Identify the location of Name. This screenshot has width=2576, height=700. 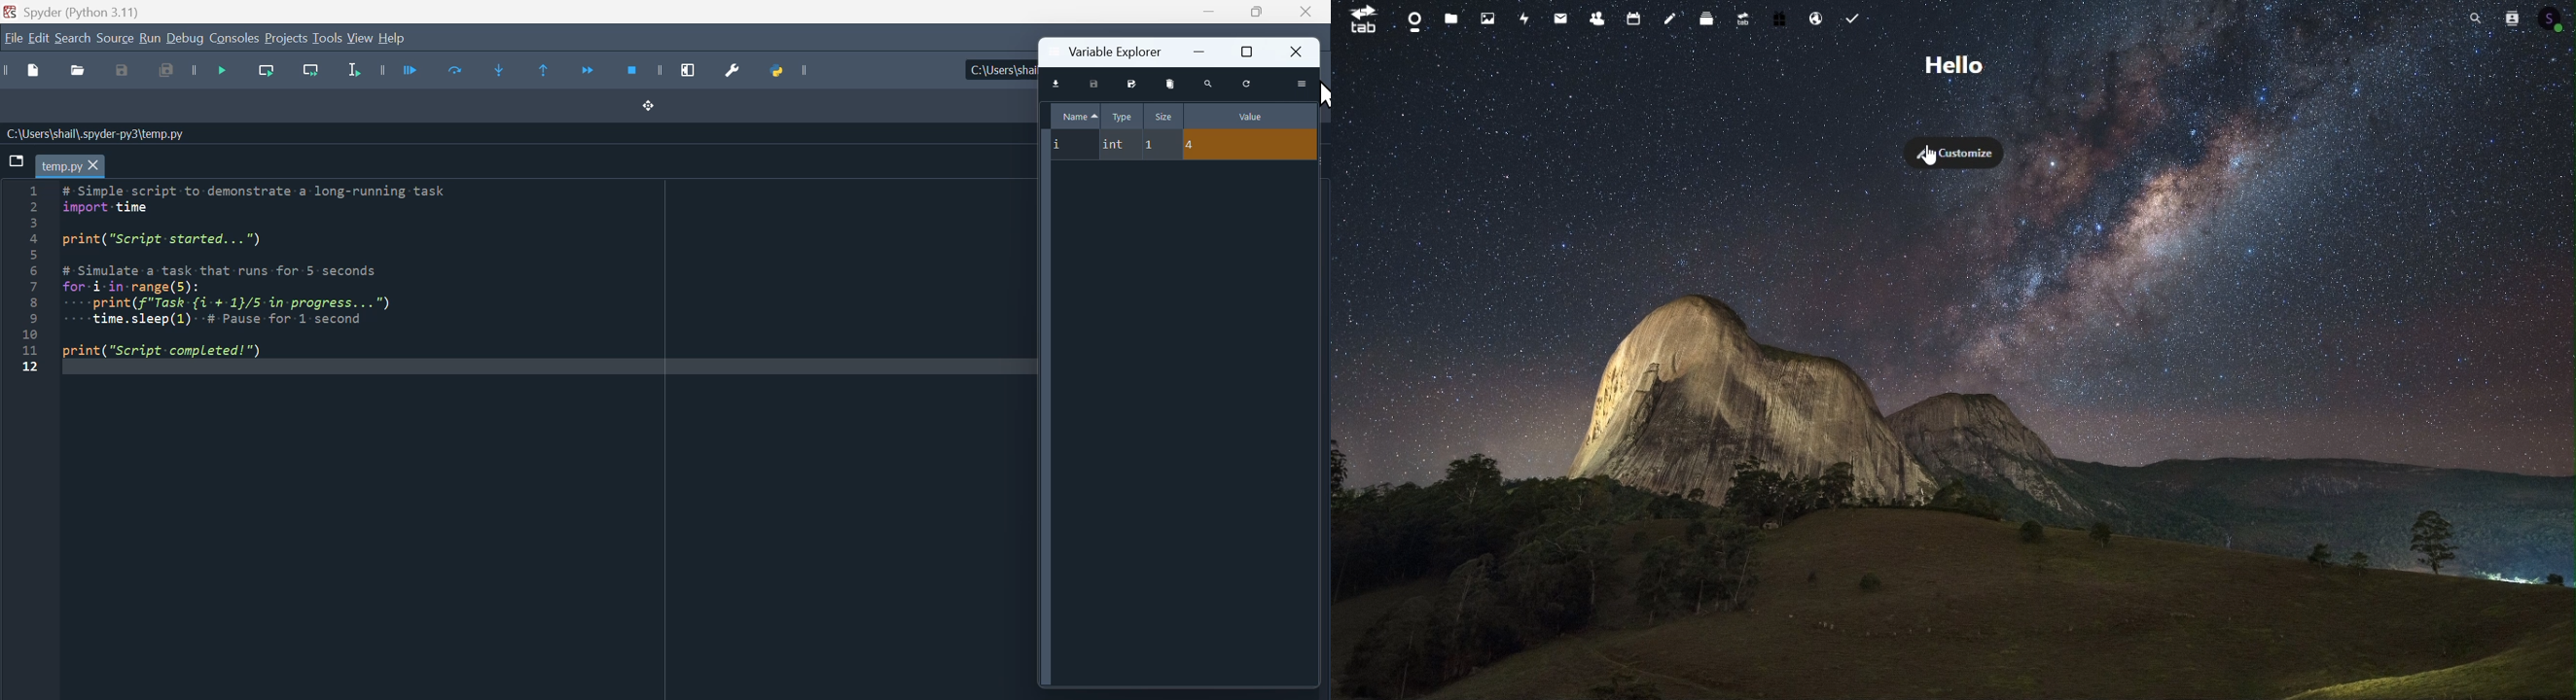
(1078, 114).